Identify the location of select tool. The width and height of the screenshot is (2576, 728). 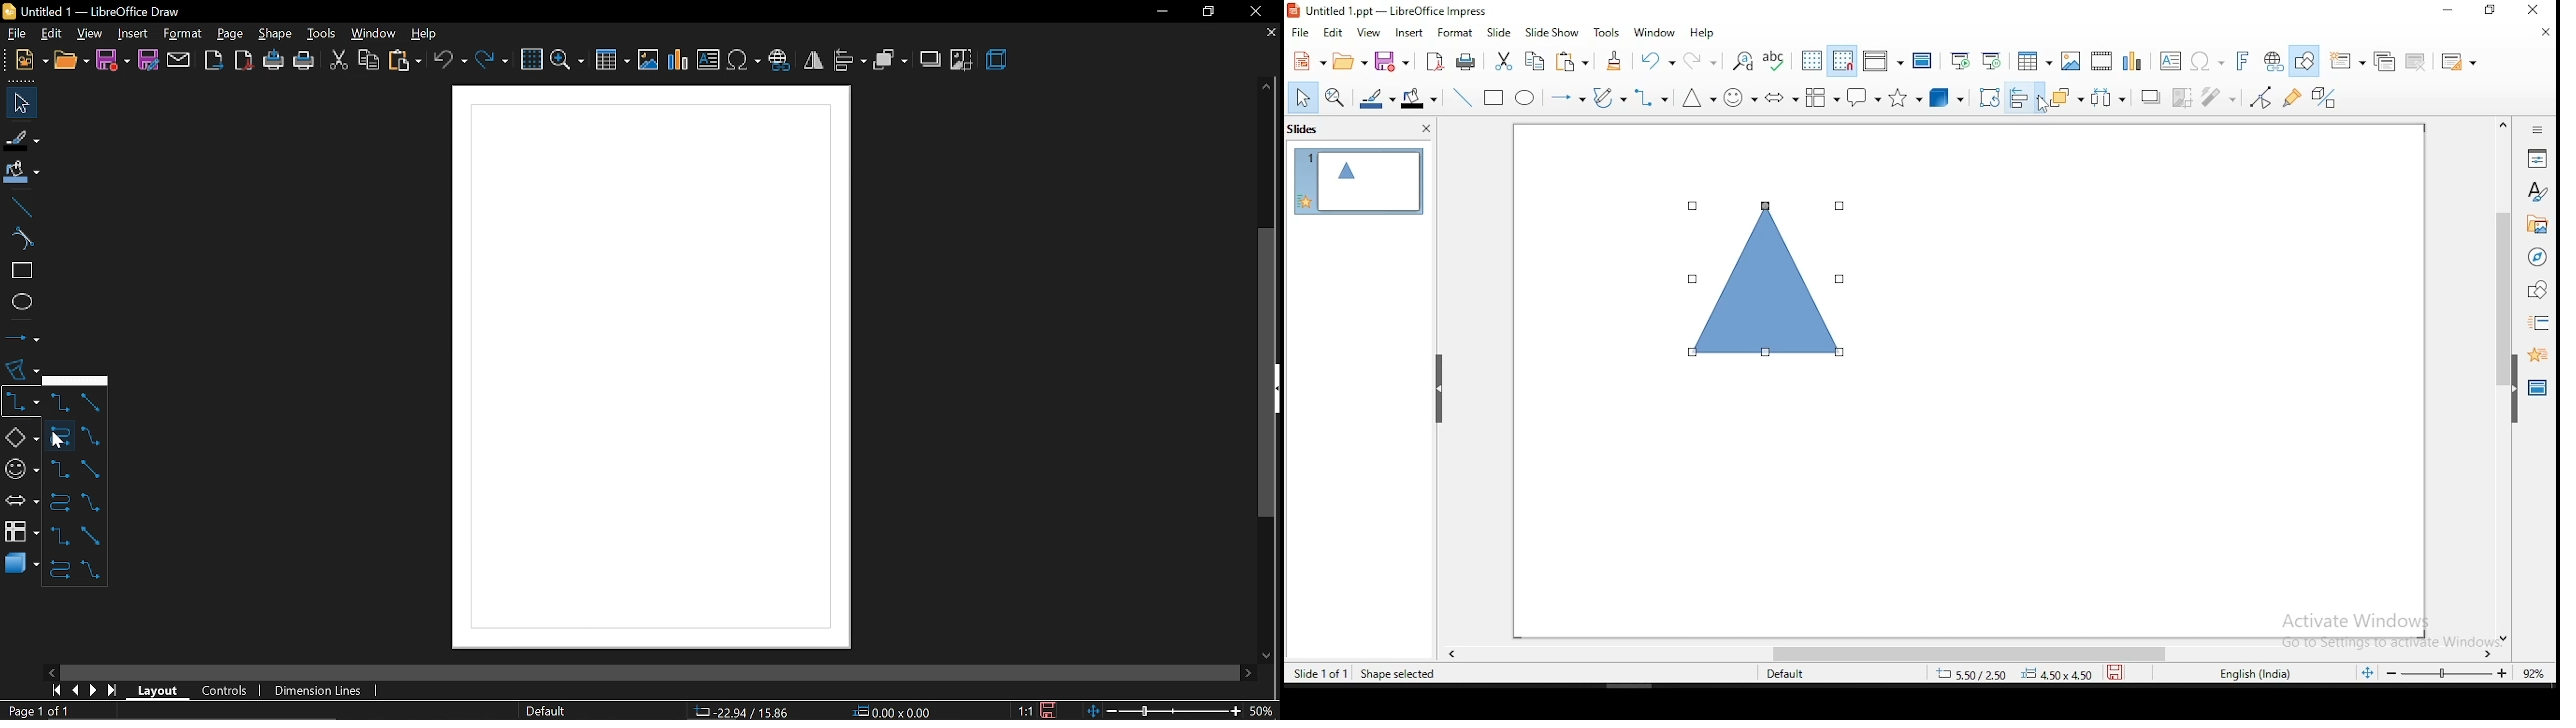
(1302, 97).